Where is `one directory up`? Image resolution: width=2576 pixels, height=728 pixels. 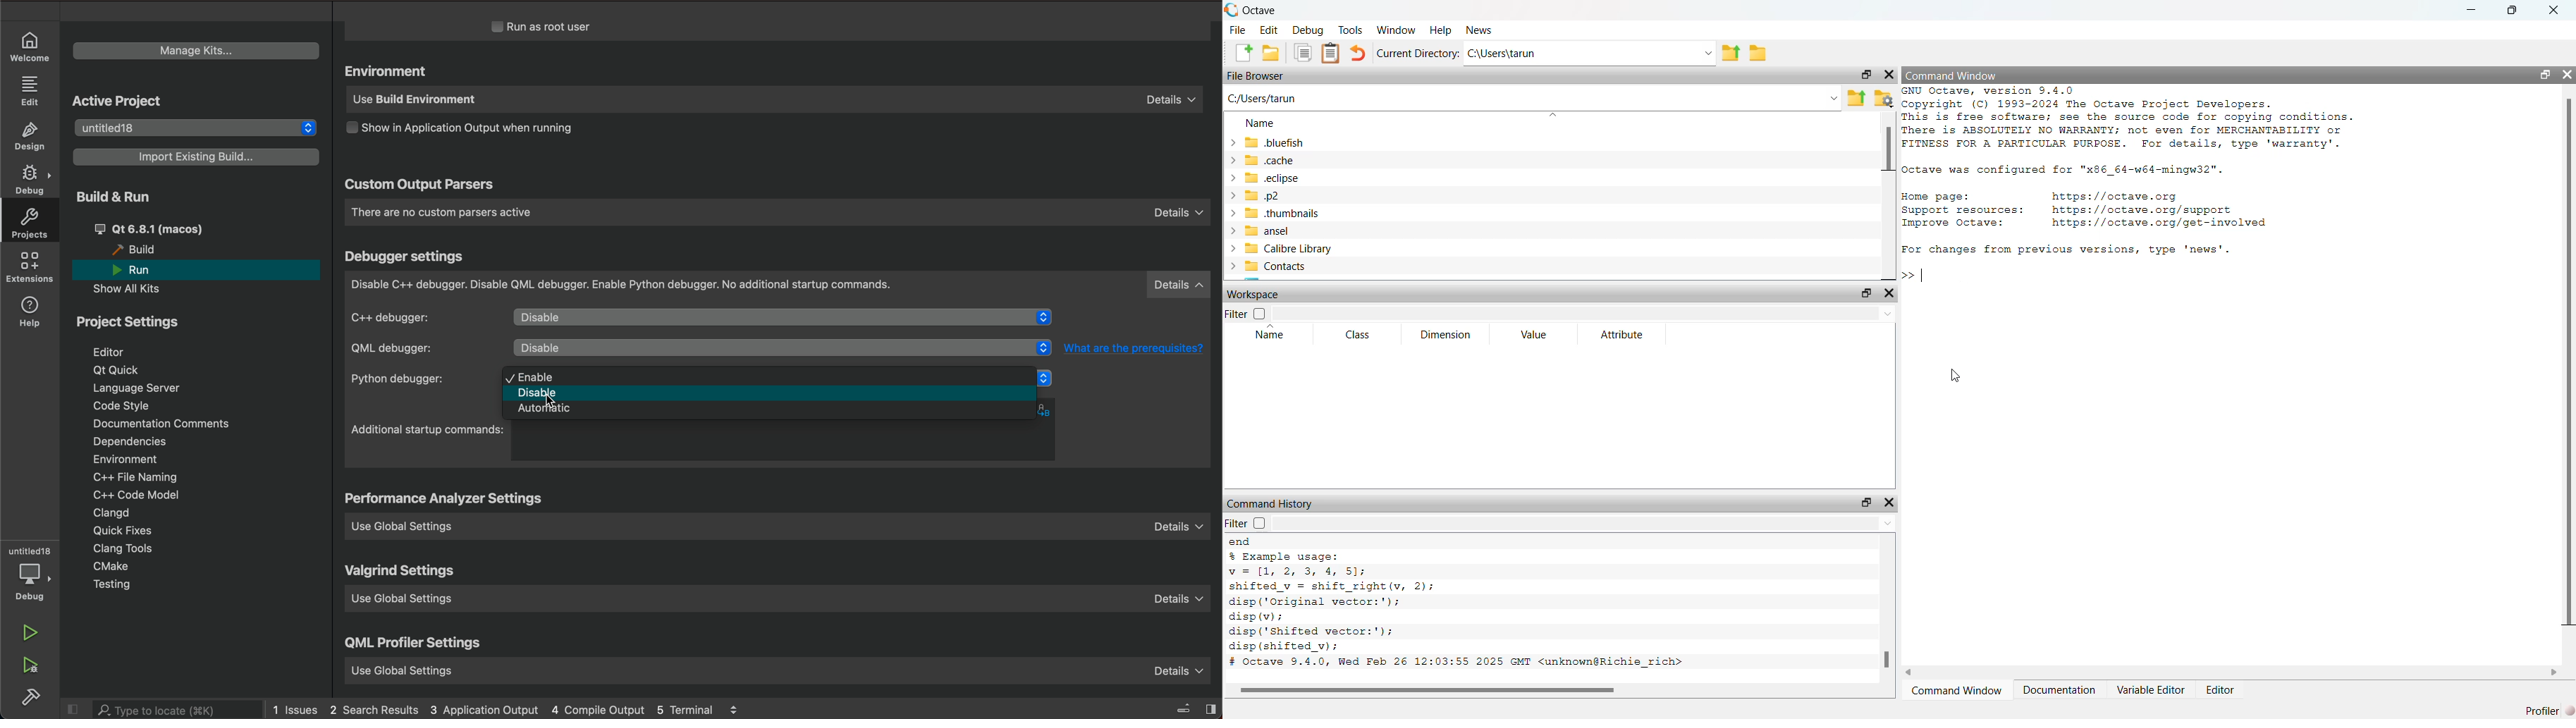 one directory up is located at coordinates (1730, 55).